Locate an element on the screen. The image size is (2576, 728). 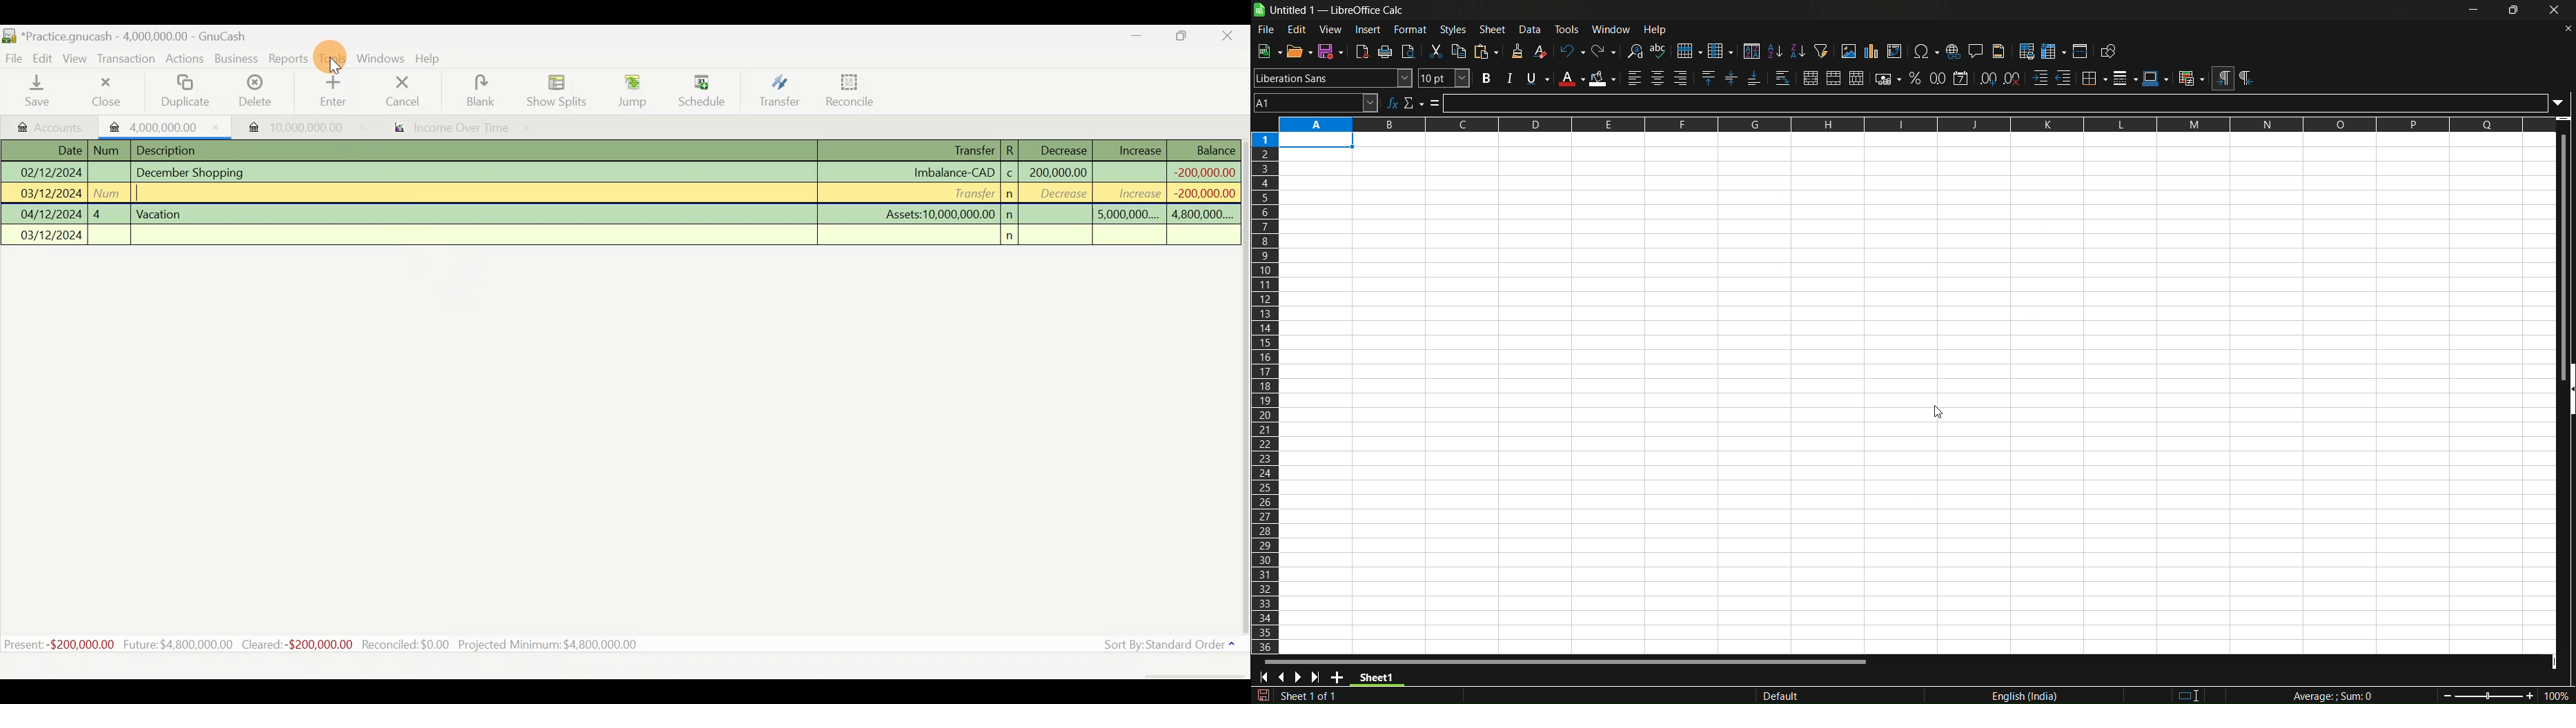
scroll to next sheet is located at coordinates (1299, 677).